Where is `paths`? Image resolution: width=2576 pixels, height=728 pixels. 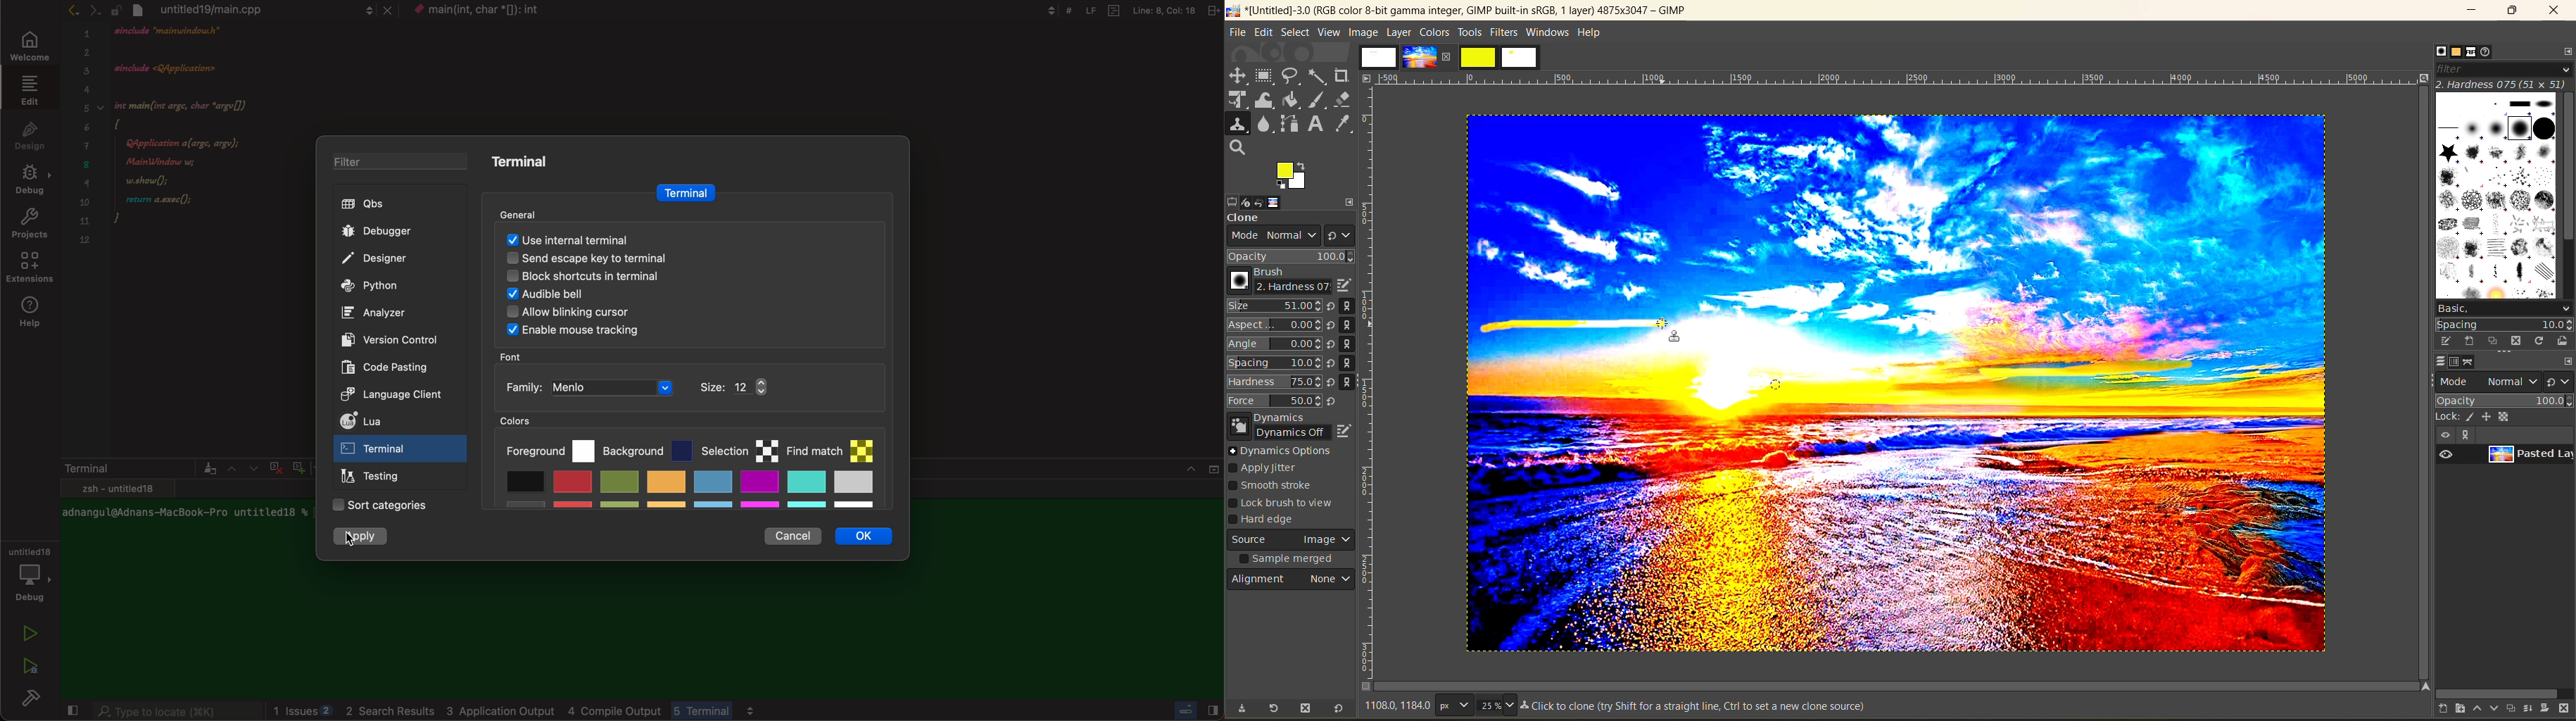 paths is located at coordinates (2475, 362).